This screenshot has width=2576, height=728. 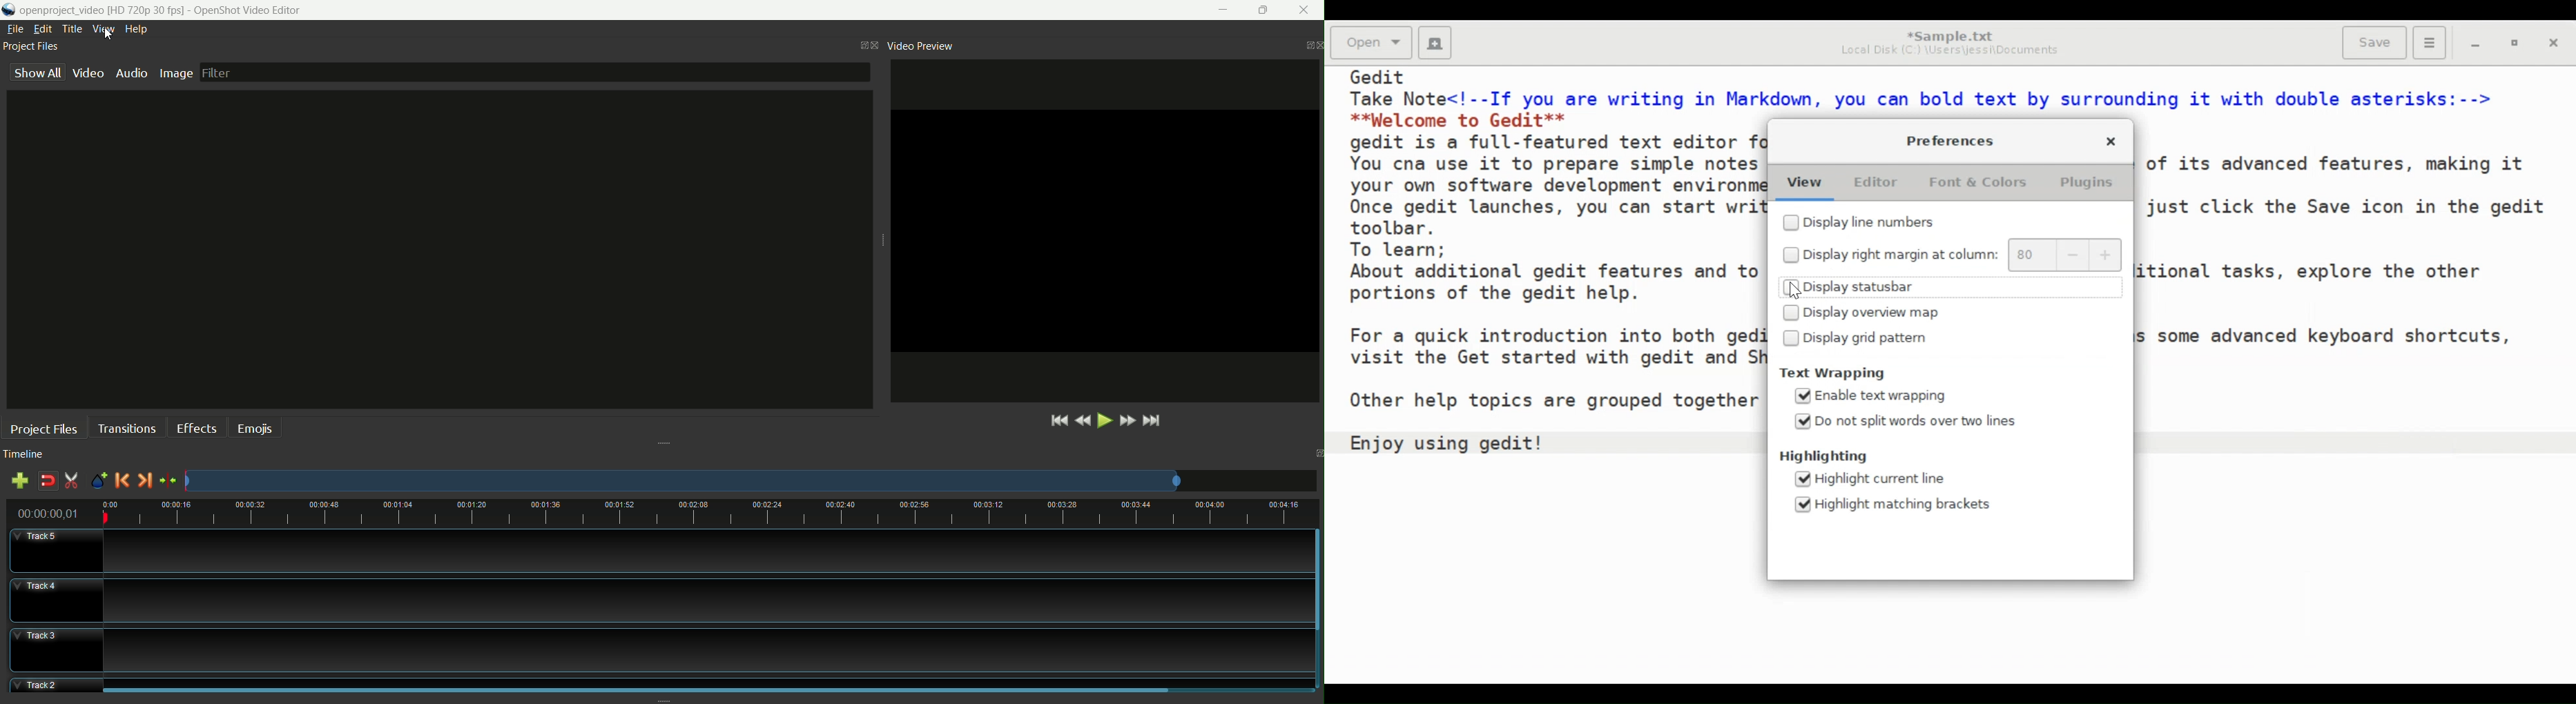 What do you see at coordinates (2473, 45) in the screenshot?
I see `minimize` at bounding box center [2473, 45].